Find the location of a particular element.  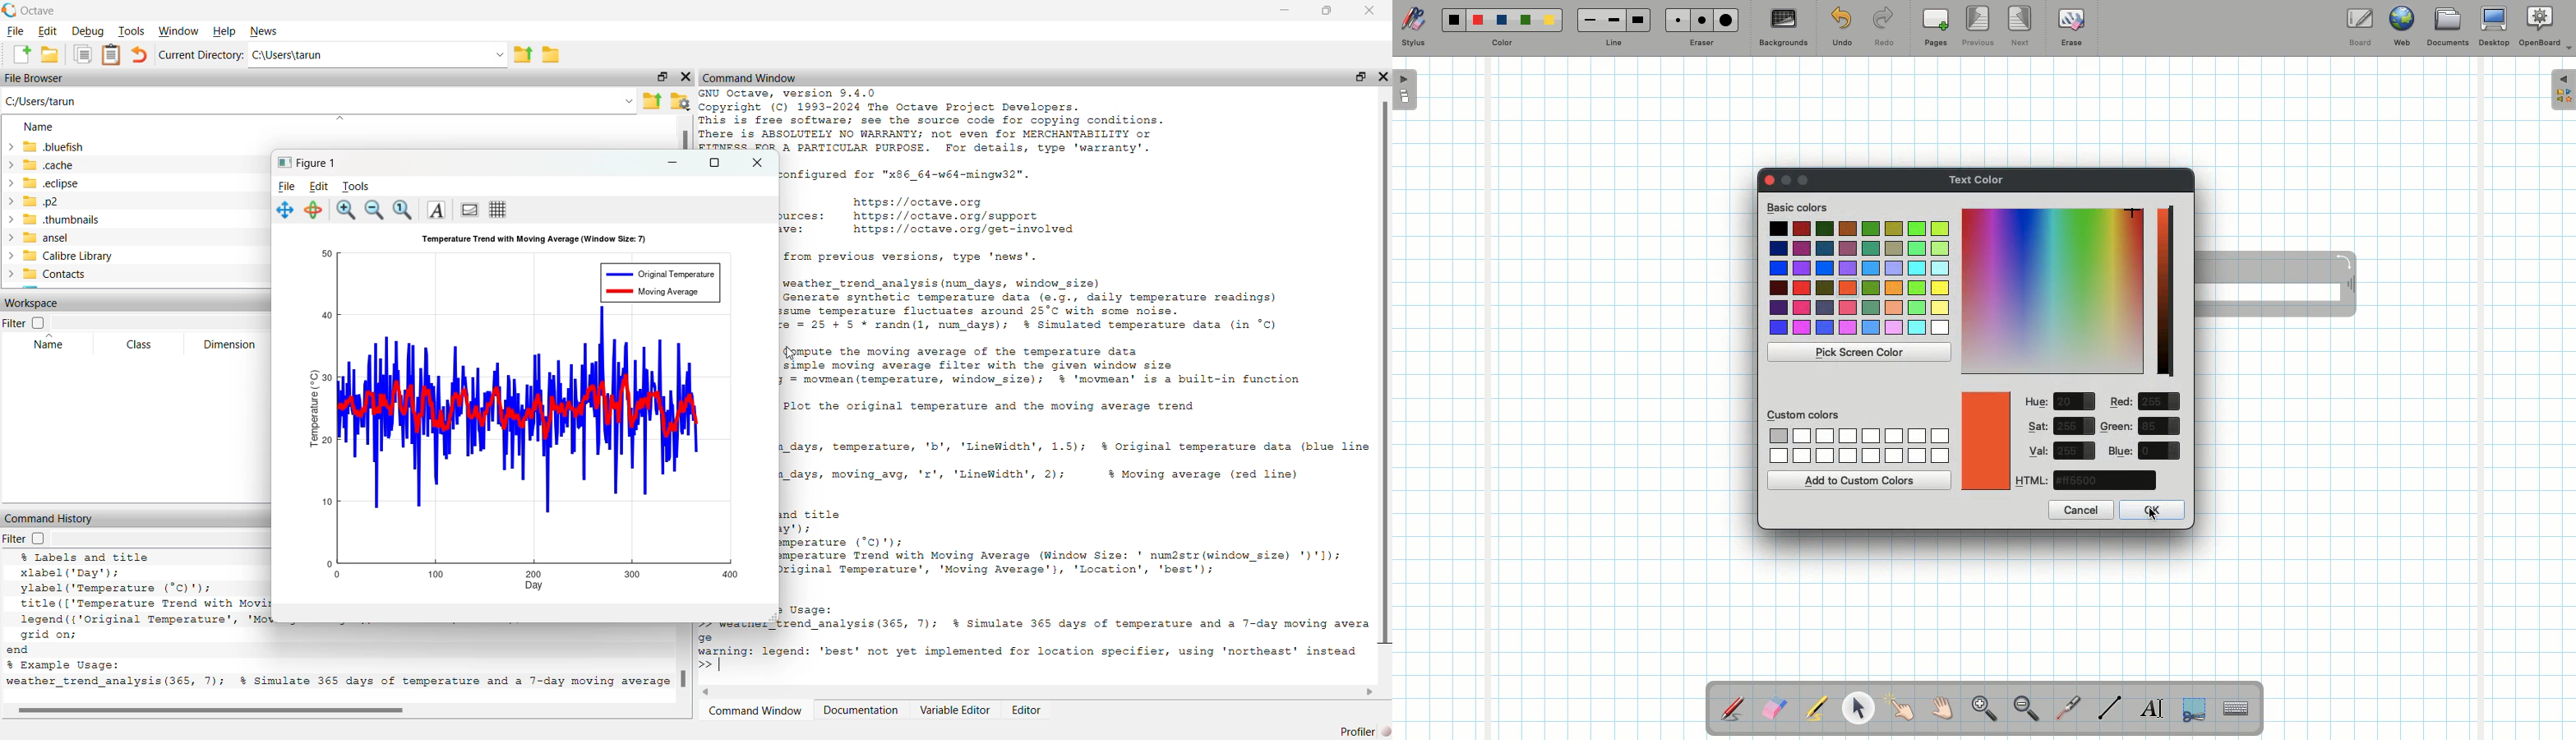

Erase is located at coordinates (2070, 26).